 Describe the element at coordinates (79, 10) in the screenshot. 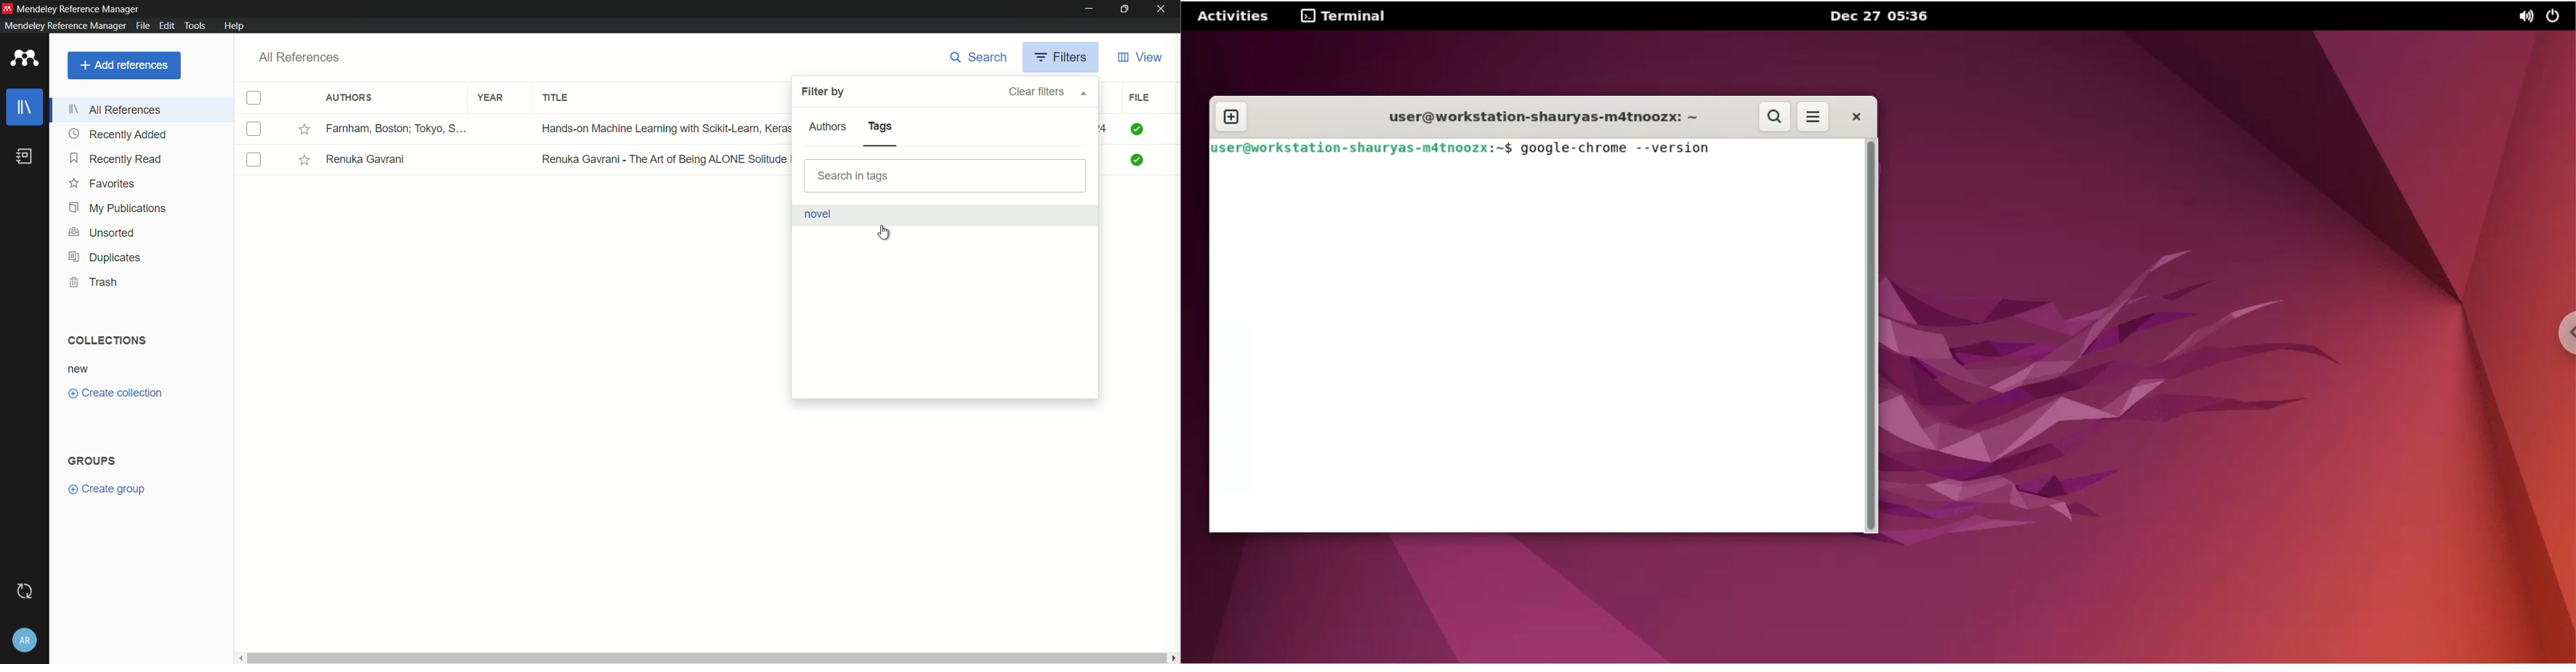

I see `mendeley reference manager` at that location.